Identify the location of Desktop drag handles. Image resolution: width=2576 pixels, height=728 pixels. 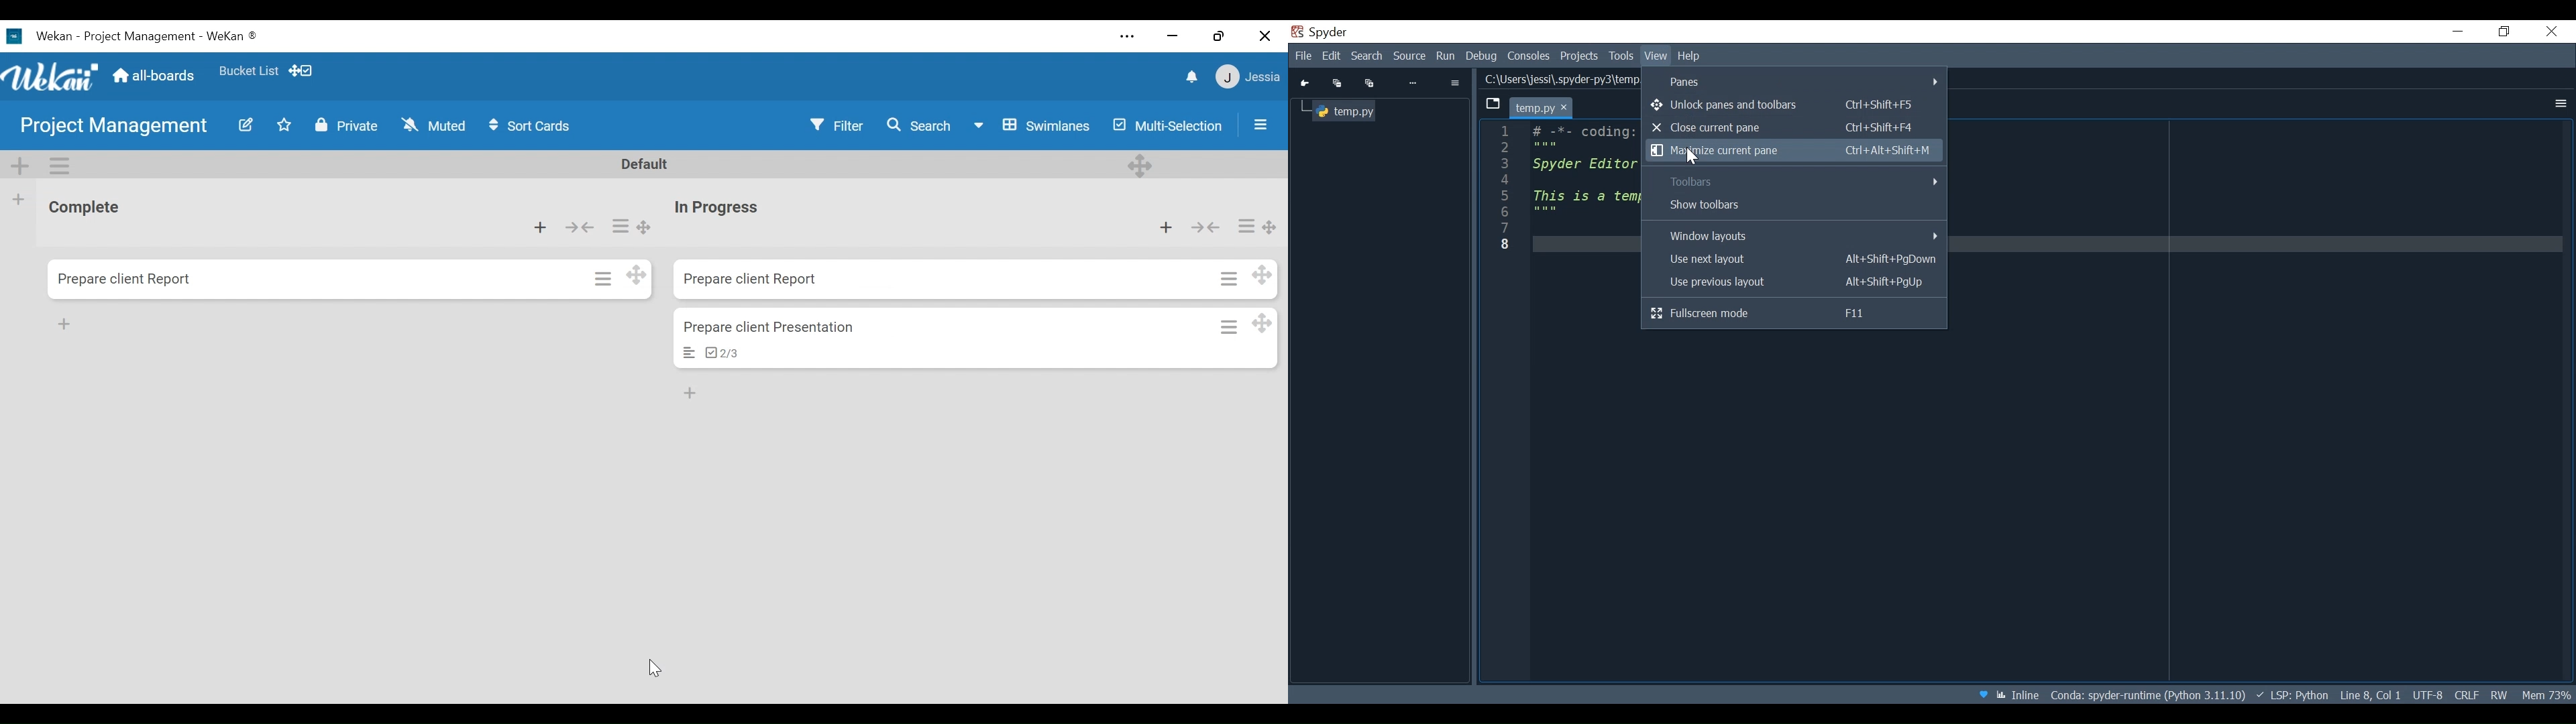
(638, 275).